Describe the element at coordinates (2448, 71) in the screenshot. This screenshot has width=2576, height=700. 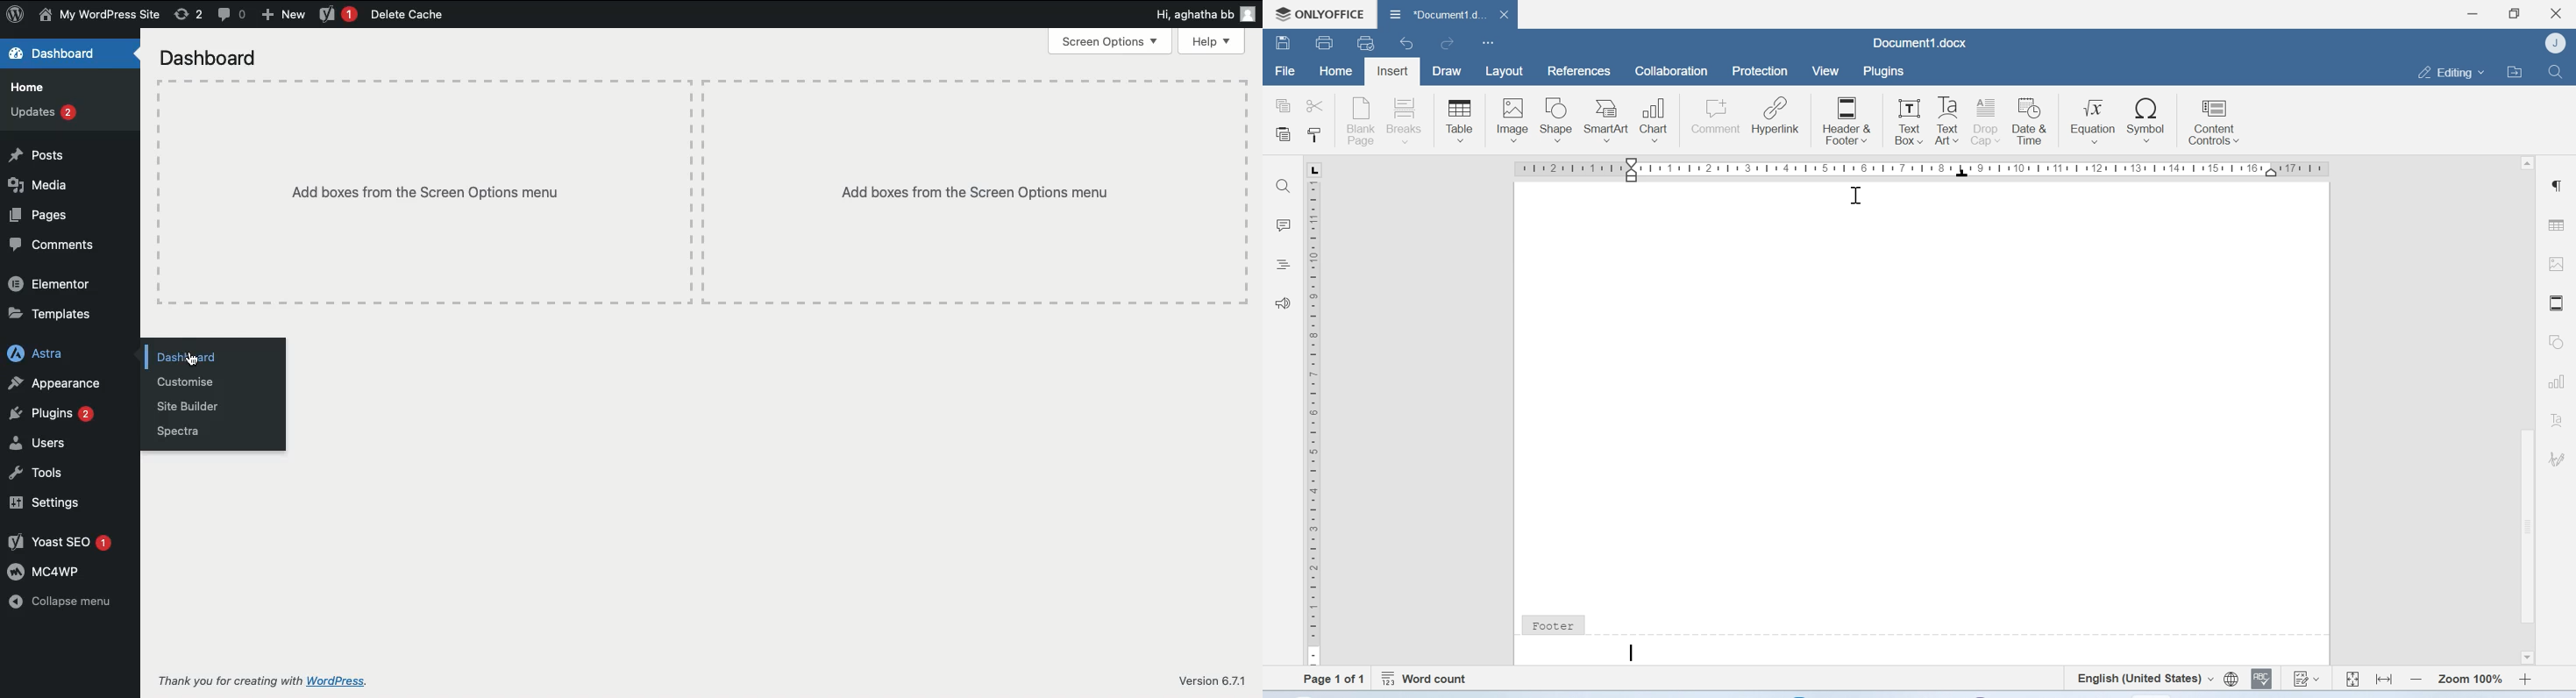
I see `Editing` at that location.